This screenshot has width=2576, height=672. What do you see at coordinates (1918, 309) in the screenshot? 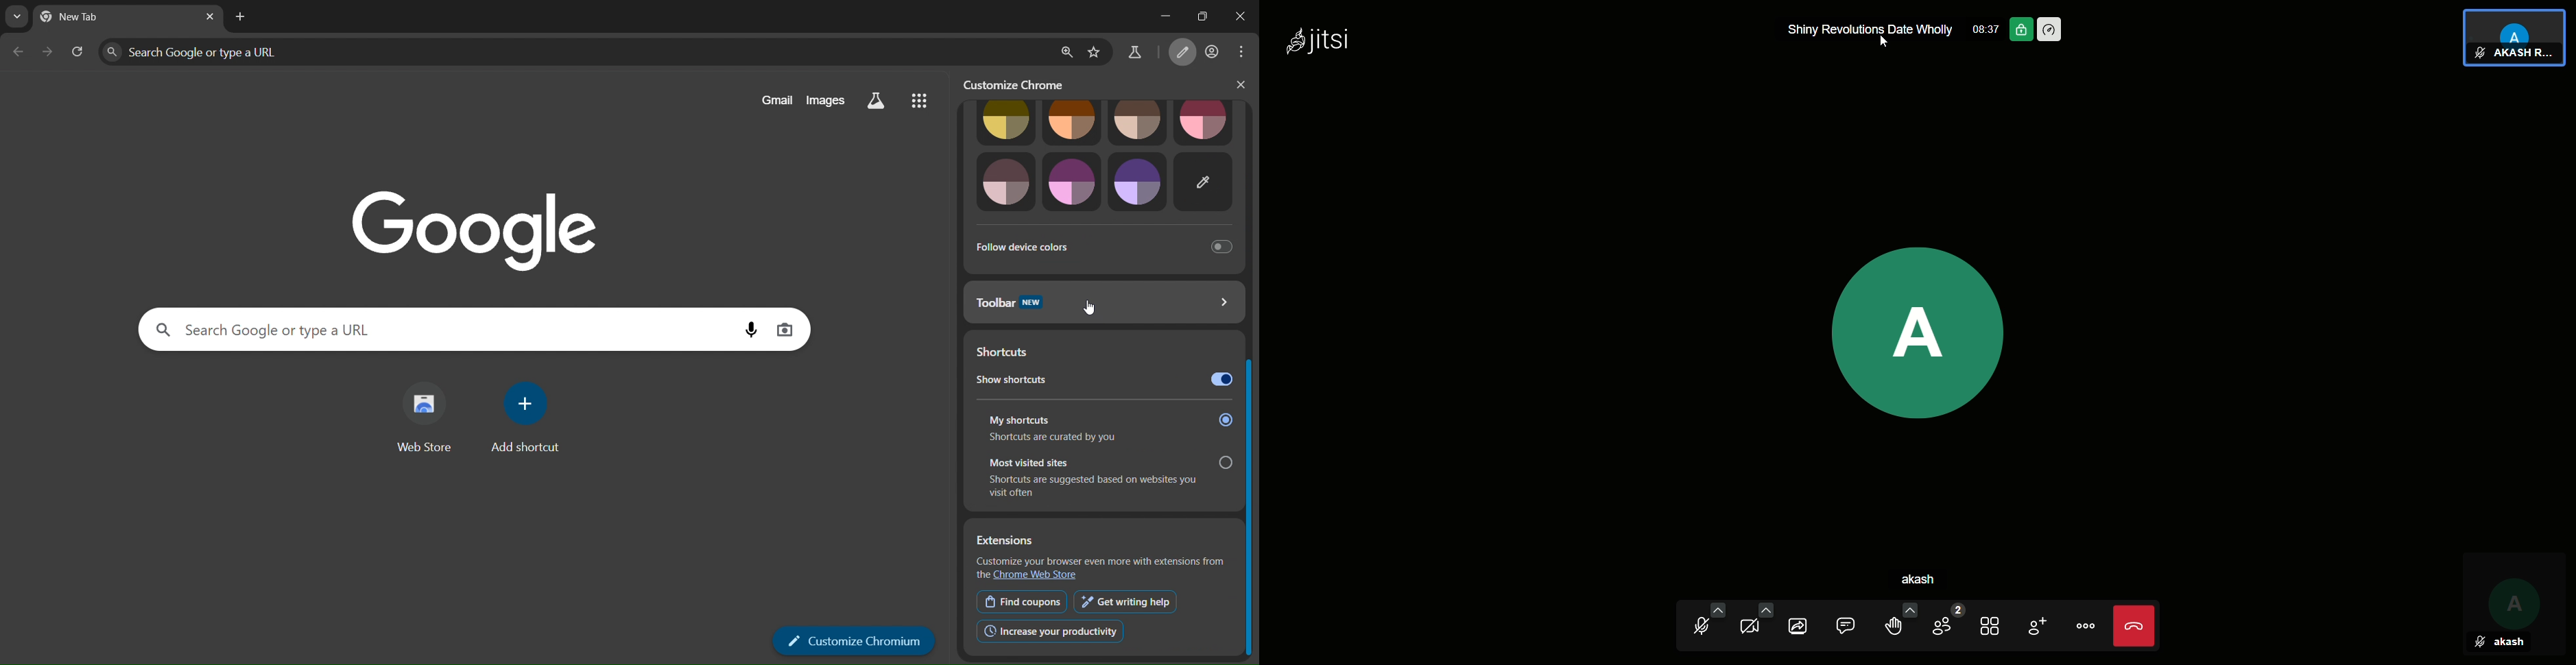
I see `end to end encryption is enabled` at bounding box center [1918, 309].